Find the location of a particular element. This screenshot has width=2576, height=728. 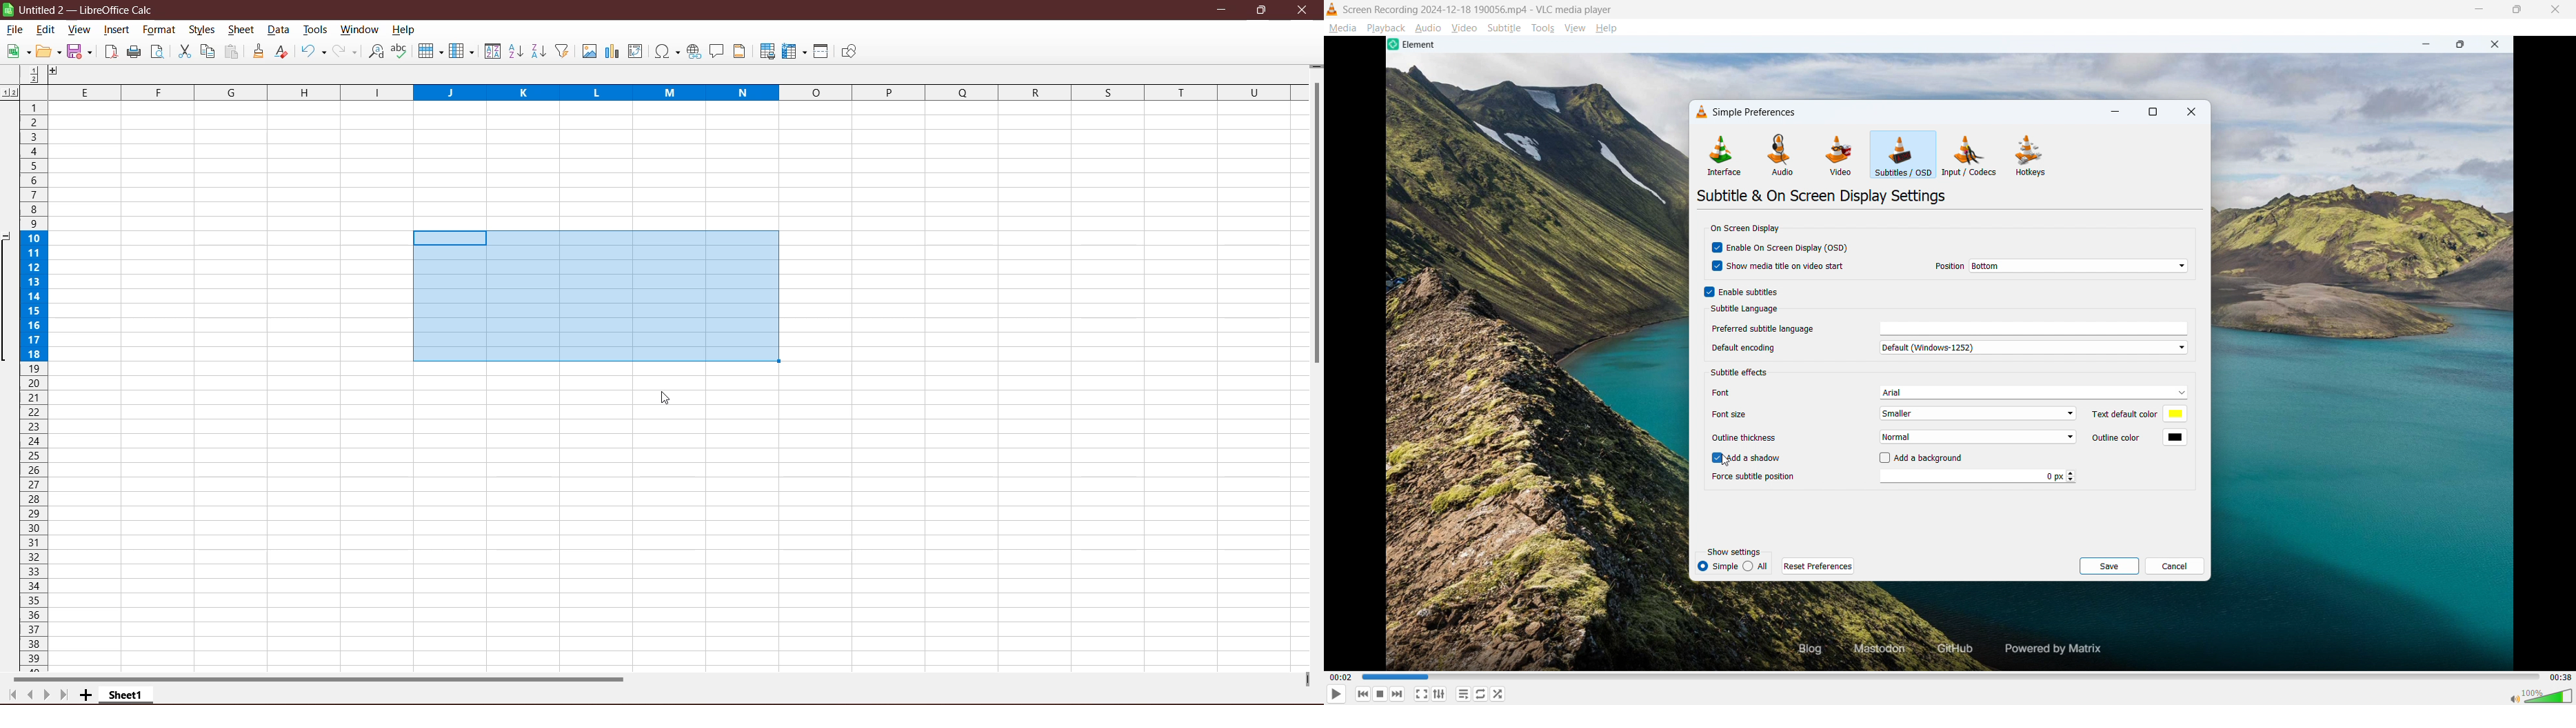

Hot keys  is located at coordinates (2030, 155).